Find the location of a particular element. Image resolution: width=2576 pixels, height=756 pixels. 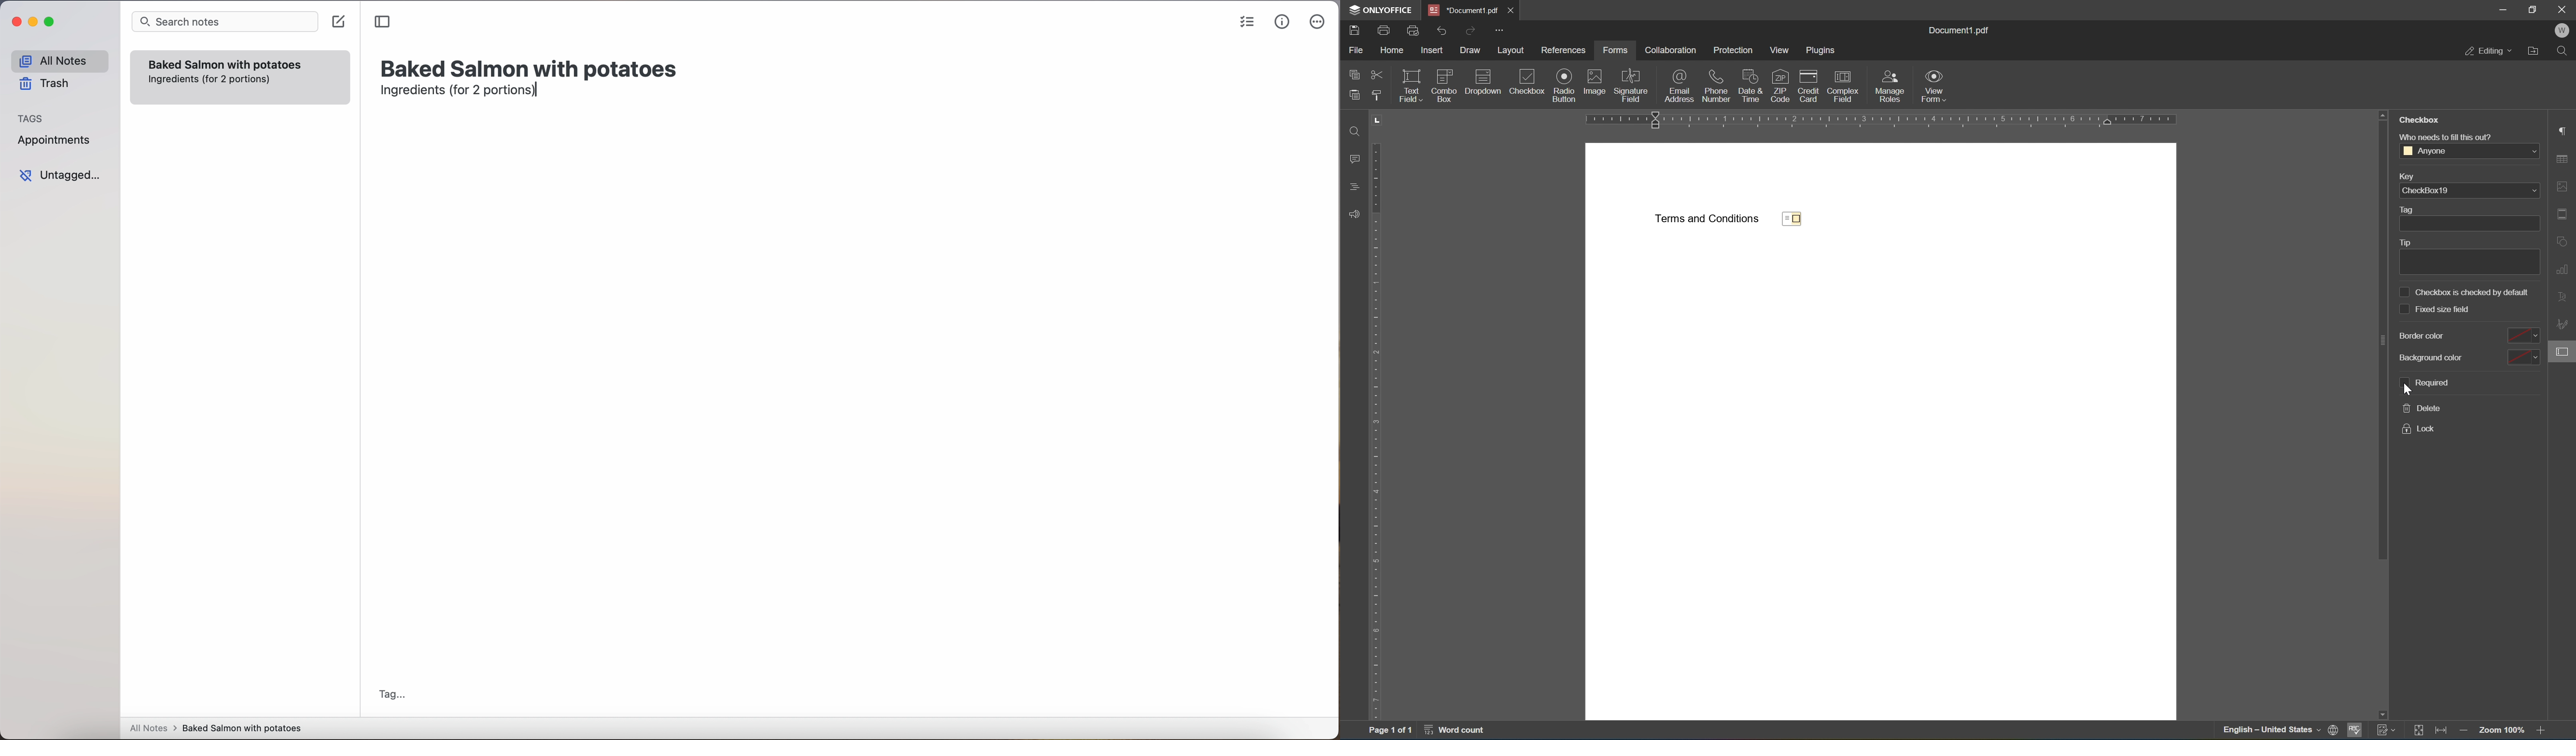

ingredients (for 2 portions) is located at coordinates (462, 91).